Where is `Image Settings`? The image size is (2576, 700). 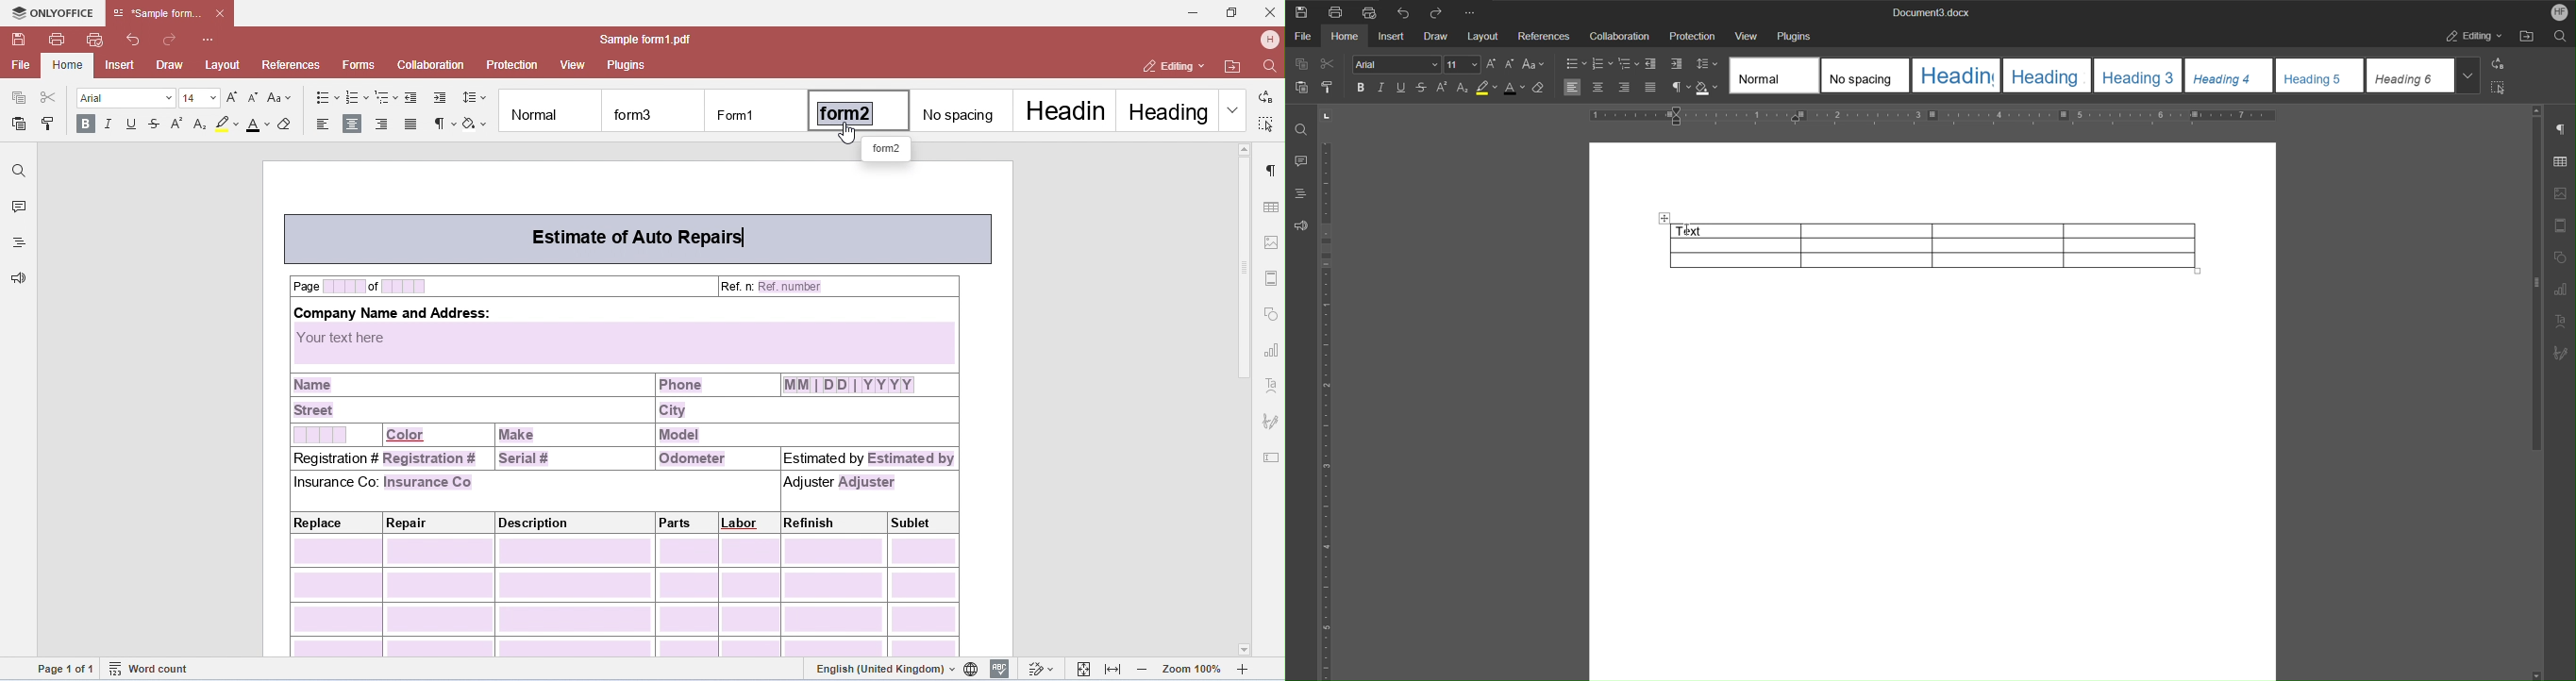 Image Settings is located at coordinates (2562, 192).